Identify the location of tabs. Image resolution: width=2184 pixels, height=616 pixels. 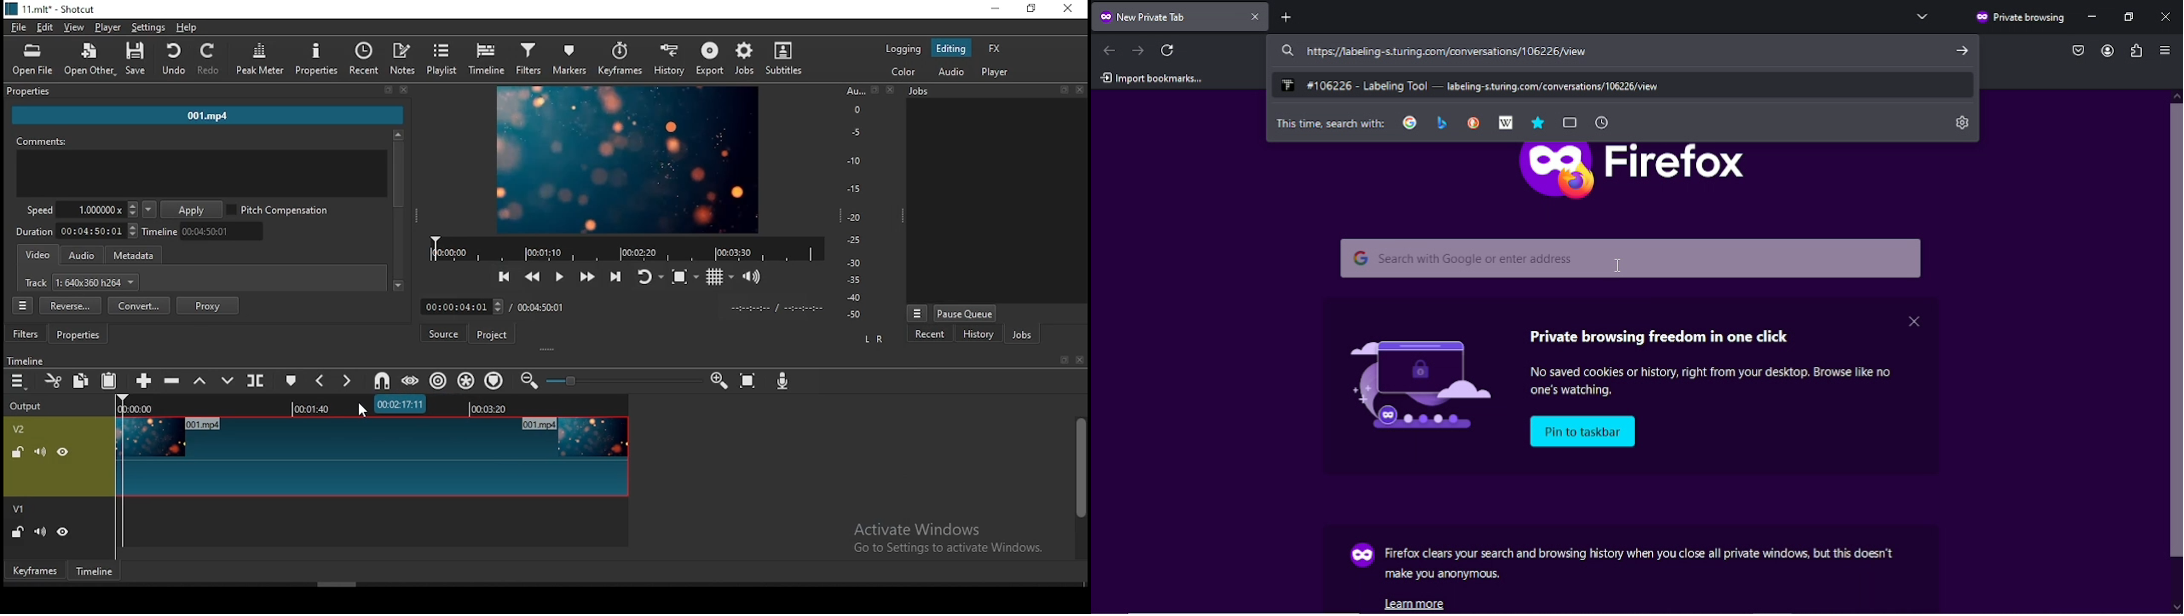
(1570, 123).